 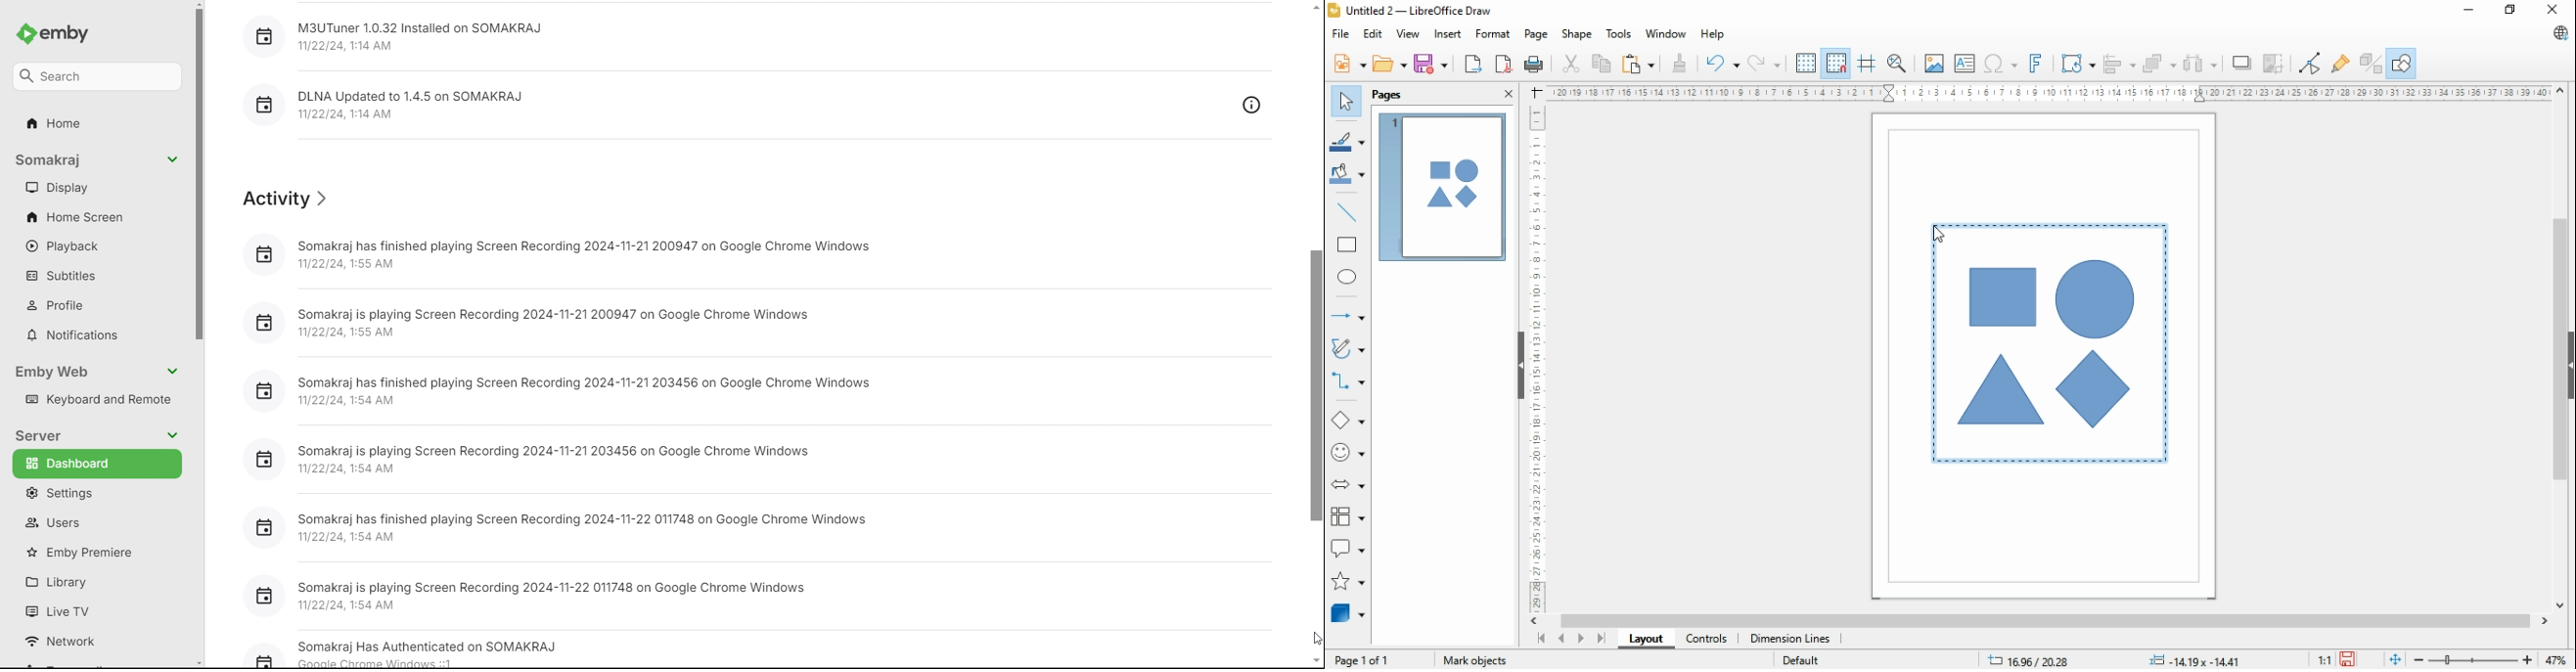 I want to click on callout shapes, so click(x=1348, y=548).